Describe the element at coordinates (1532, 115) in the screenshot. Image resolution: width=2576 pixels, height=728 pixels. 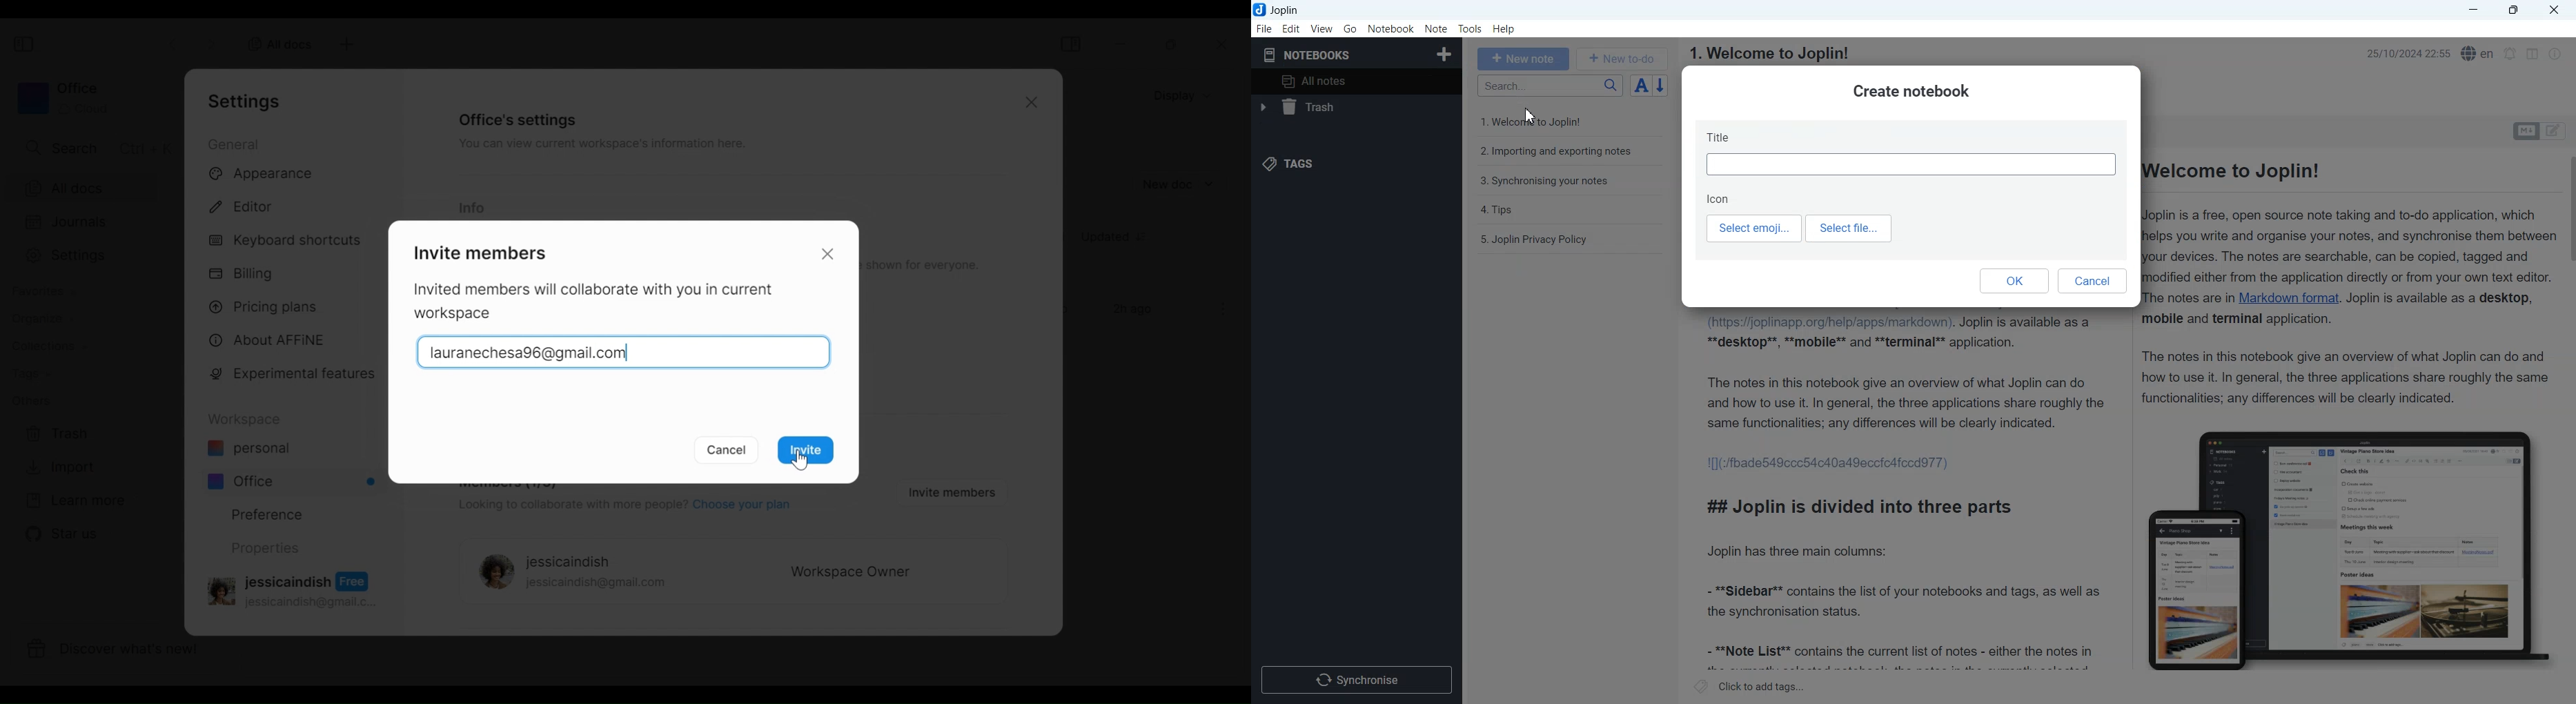
I see `Cursor` at that location.